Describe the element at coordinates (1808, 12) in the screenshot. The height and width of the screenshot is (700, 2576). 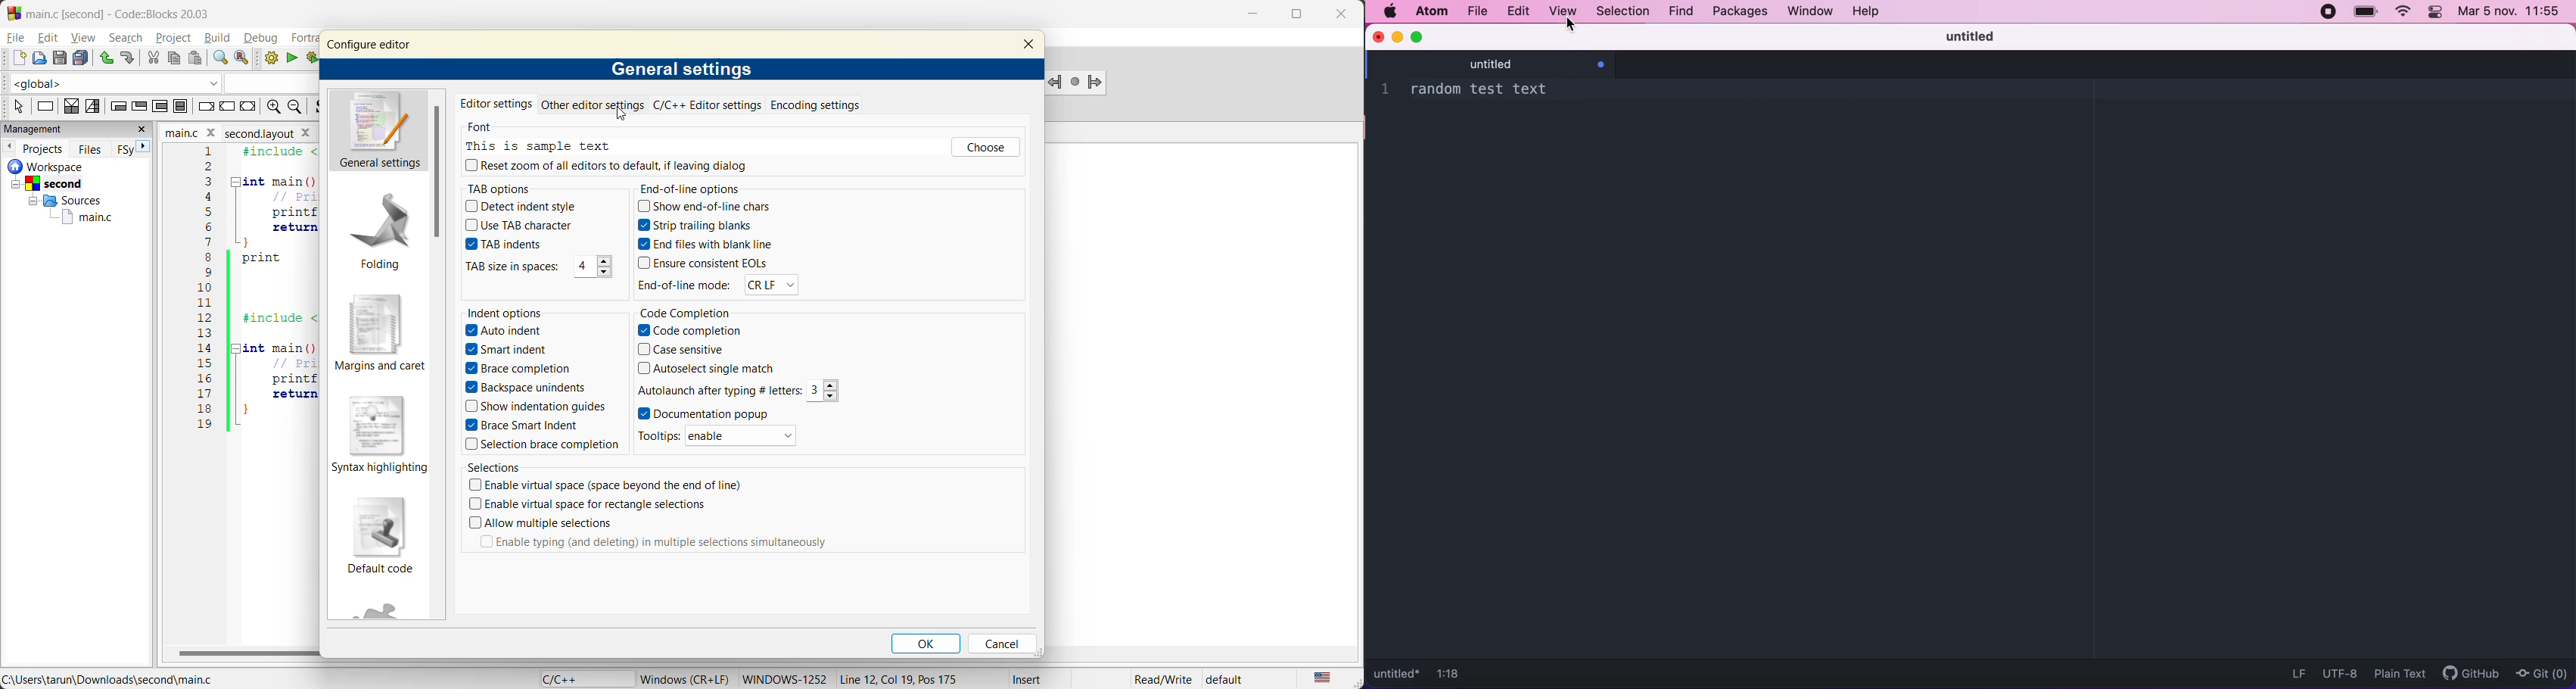
I see `window` at that location.